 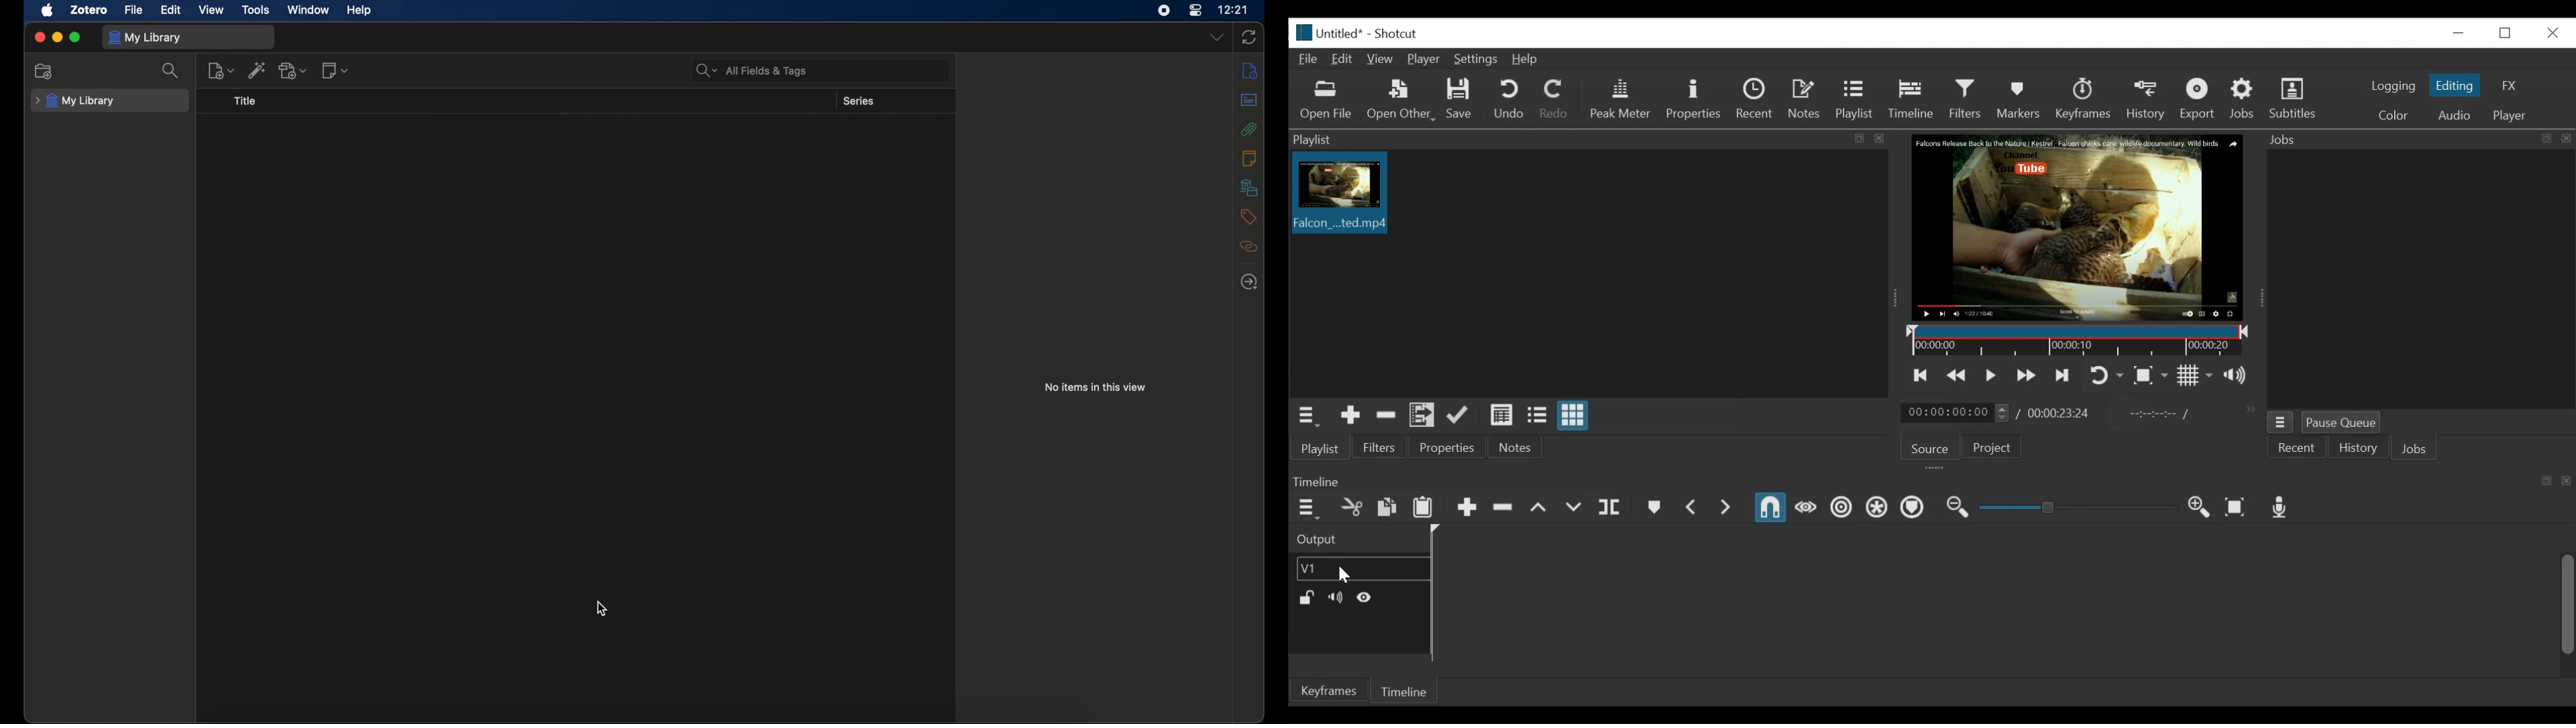 I want to click on sync, so click(x=1248, y=37).